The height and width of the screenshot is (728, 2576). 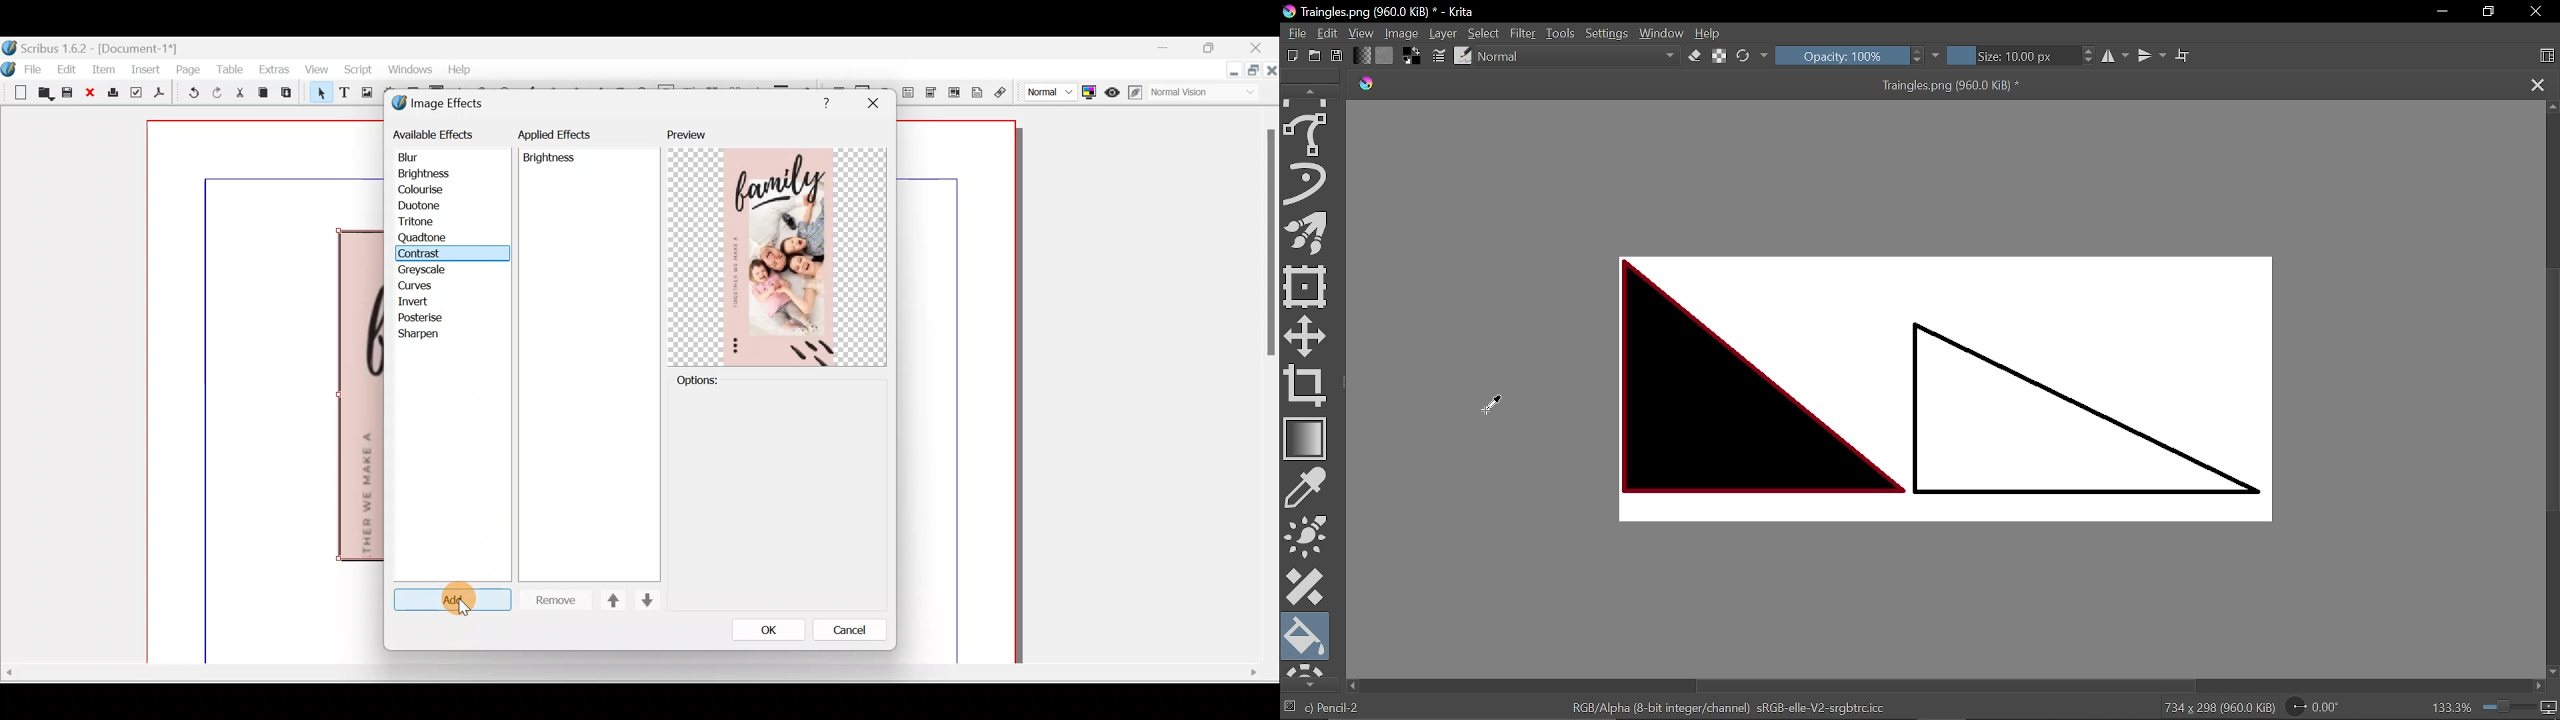 I want to click on Page, so click(x=189, y=69).